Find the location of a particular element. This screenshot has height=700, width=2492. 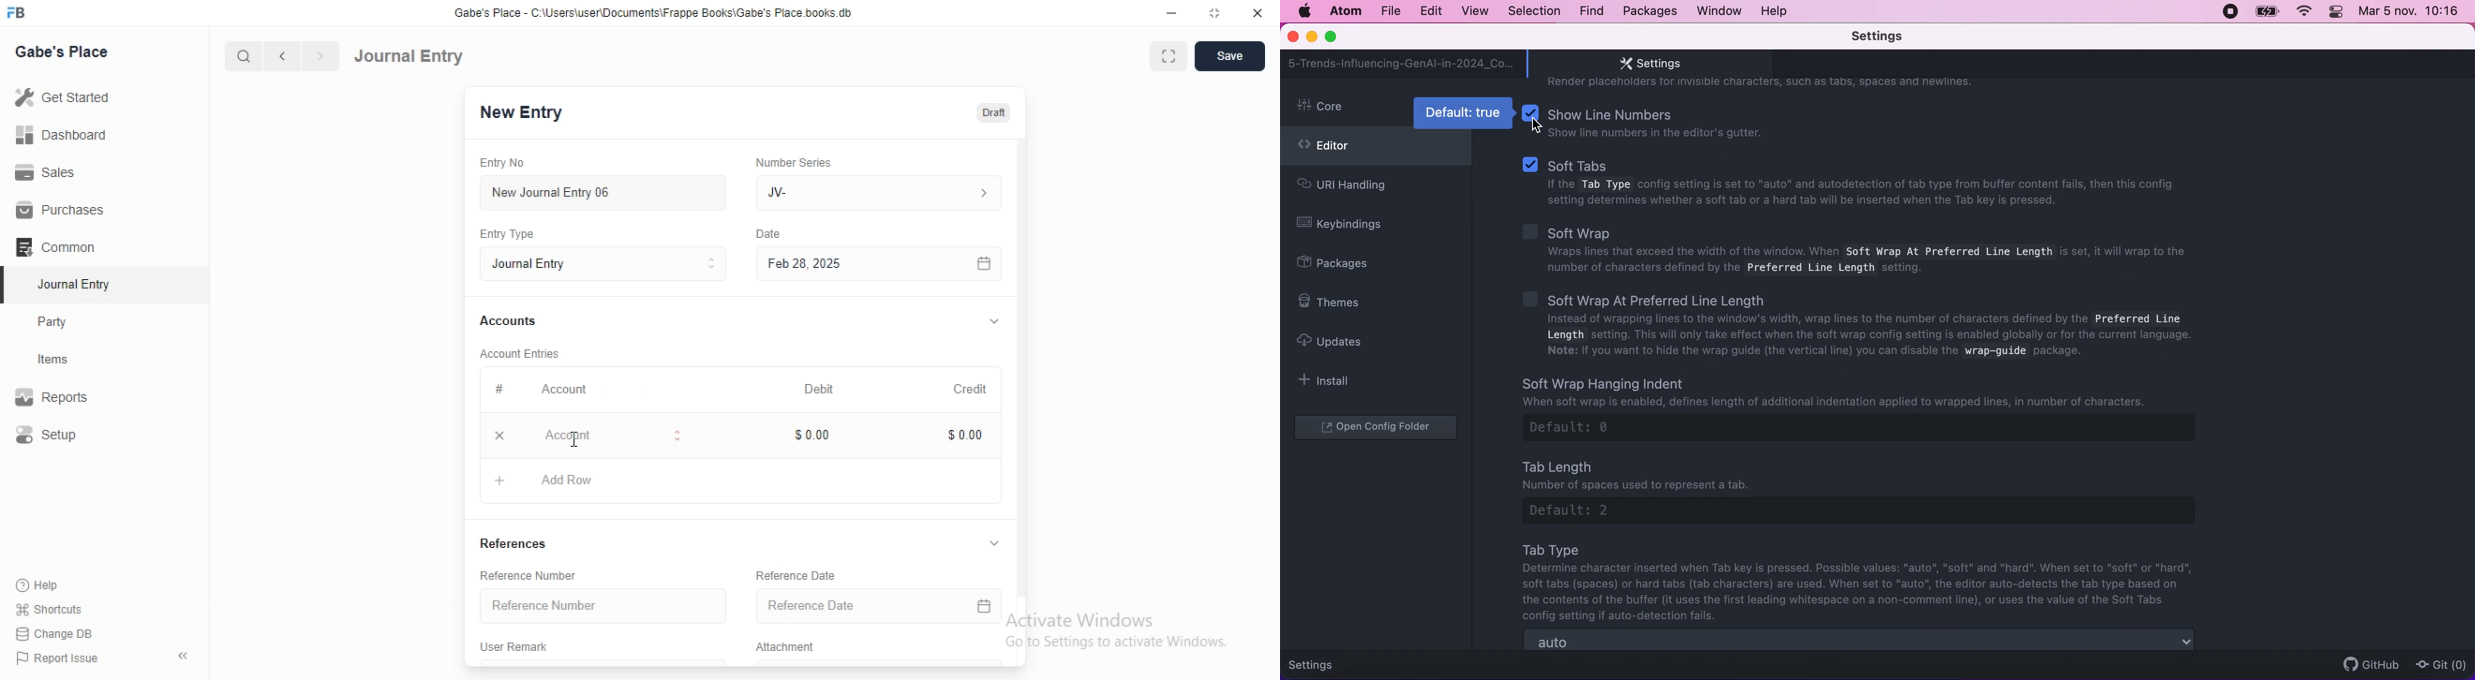

Entry No. is located at coordinates (508, 163).